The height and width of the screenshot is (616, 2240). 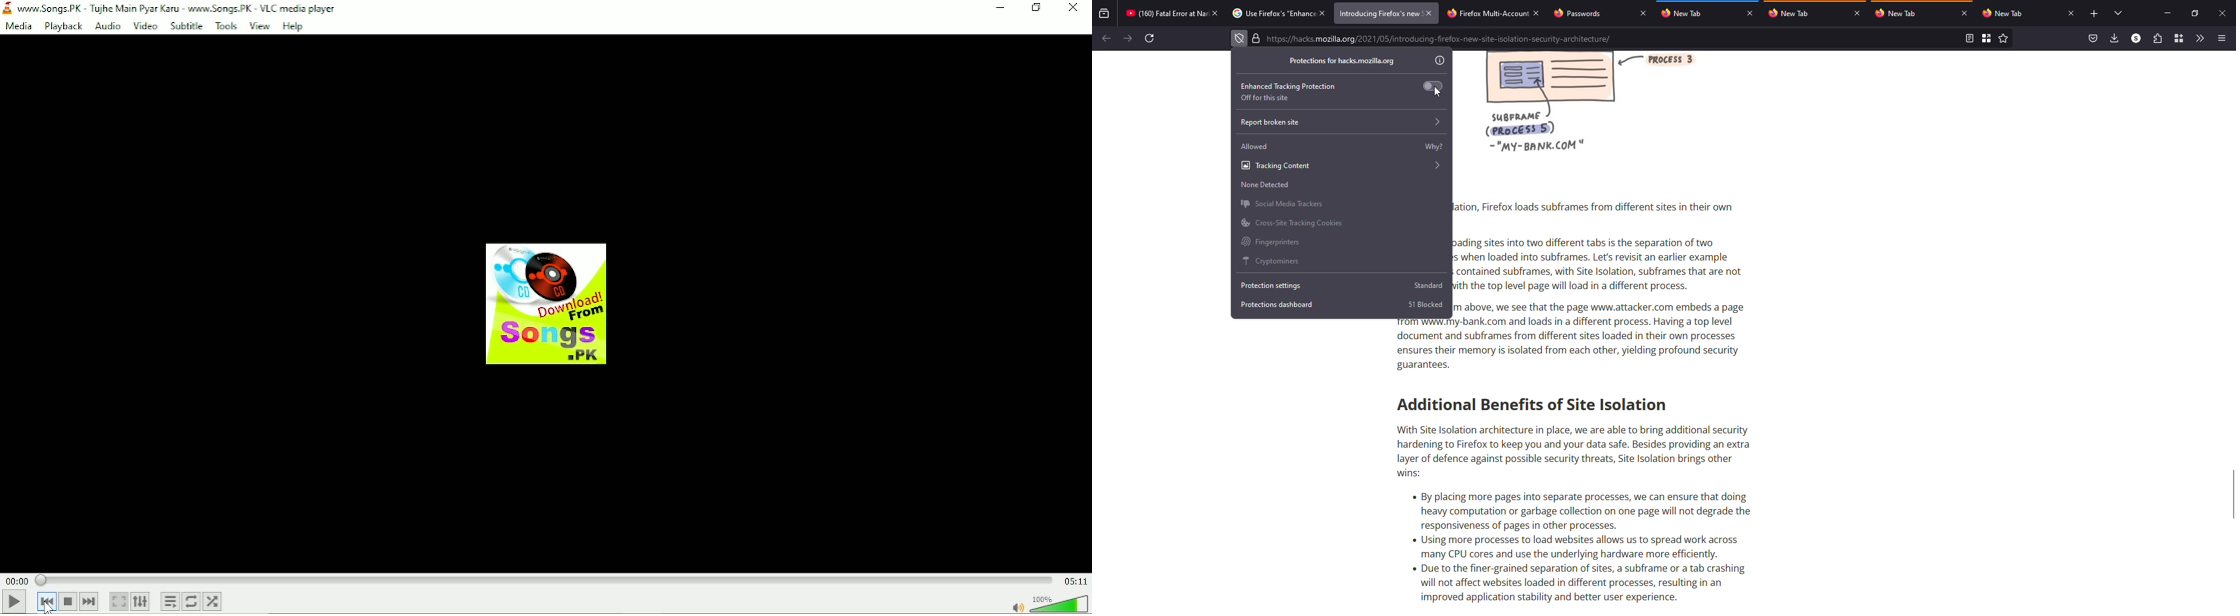 What do you see at coordinates (1255, 146) in the screenshot?
I see `allowed` at bounding box center [1255, 146].